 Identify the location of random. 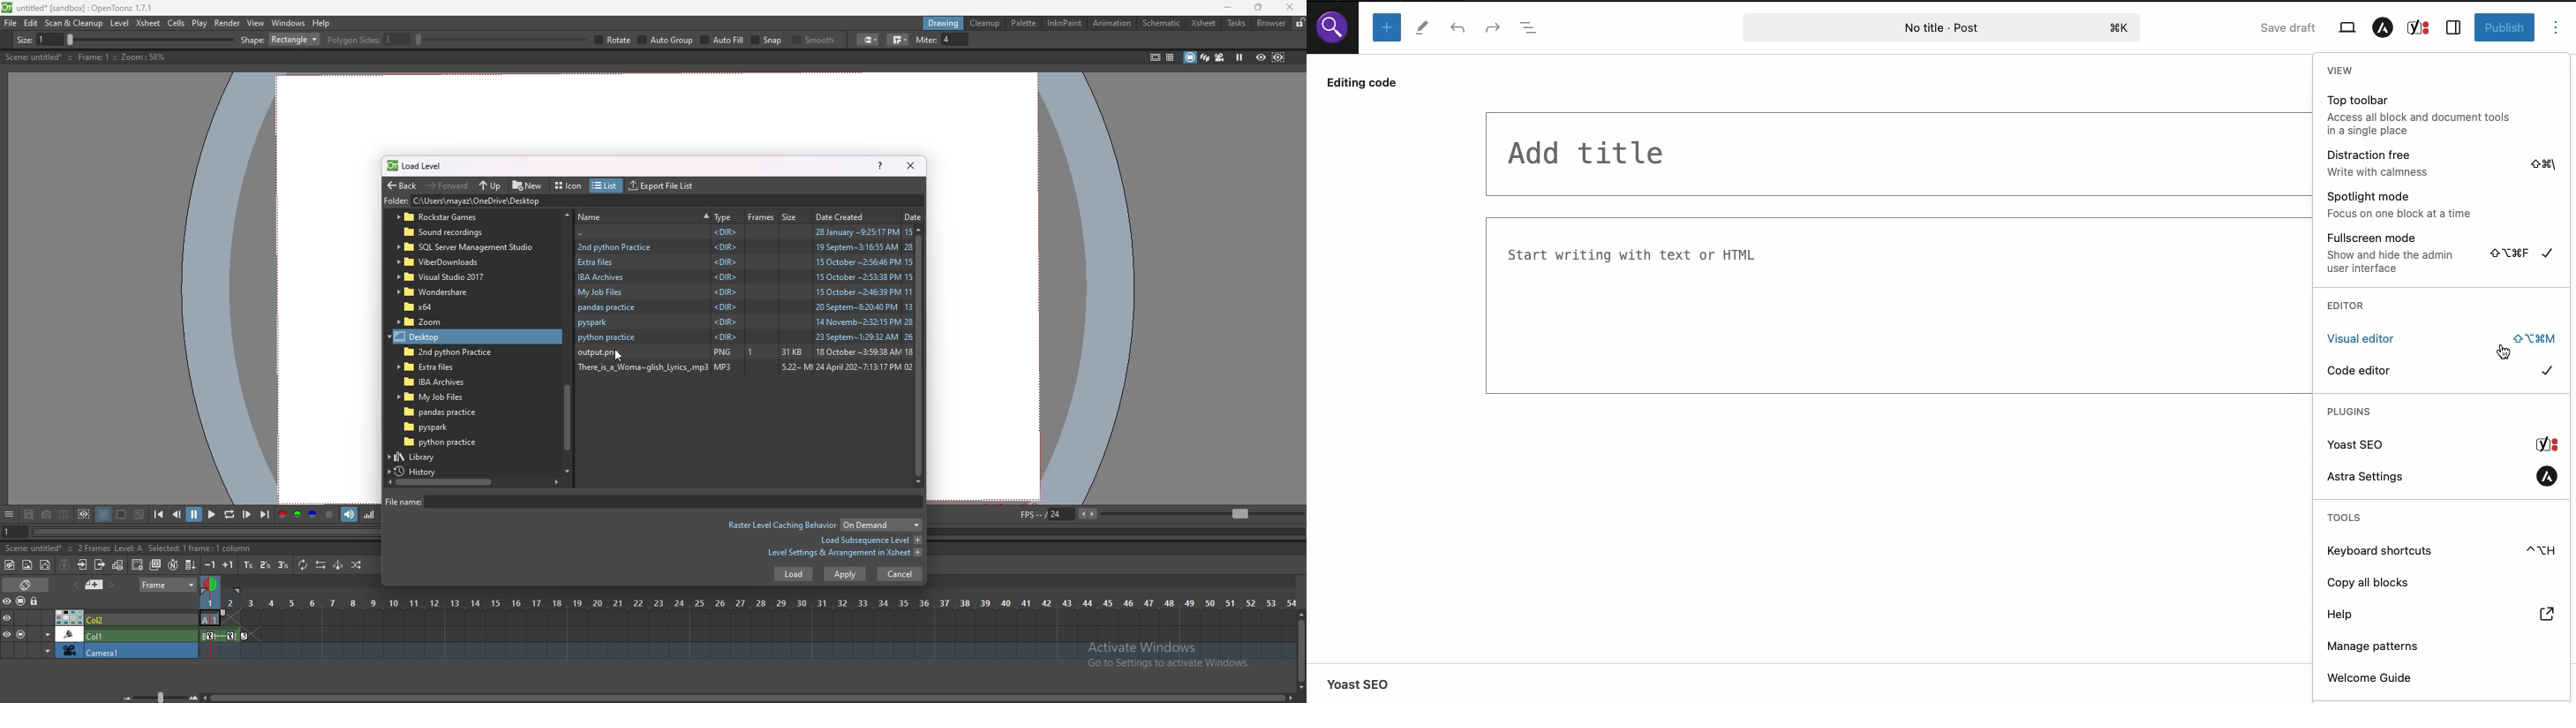
(357, 565).